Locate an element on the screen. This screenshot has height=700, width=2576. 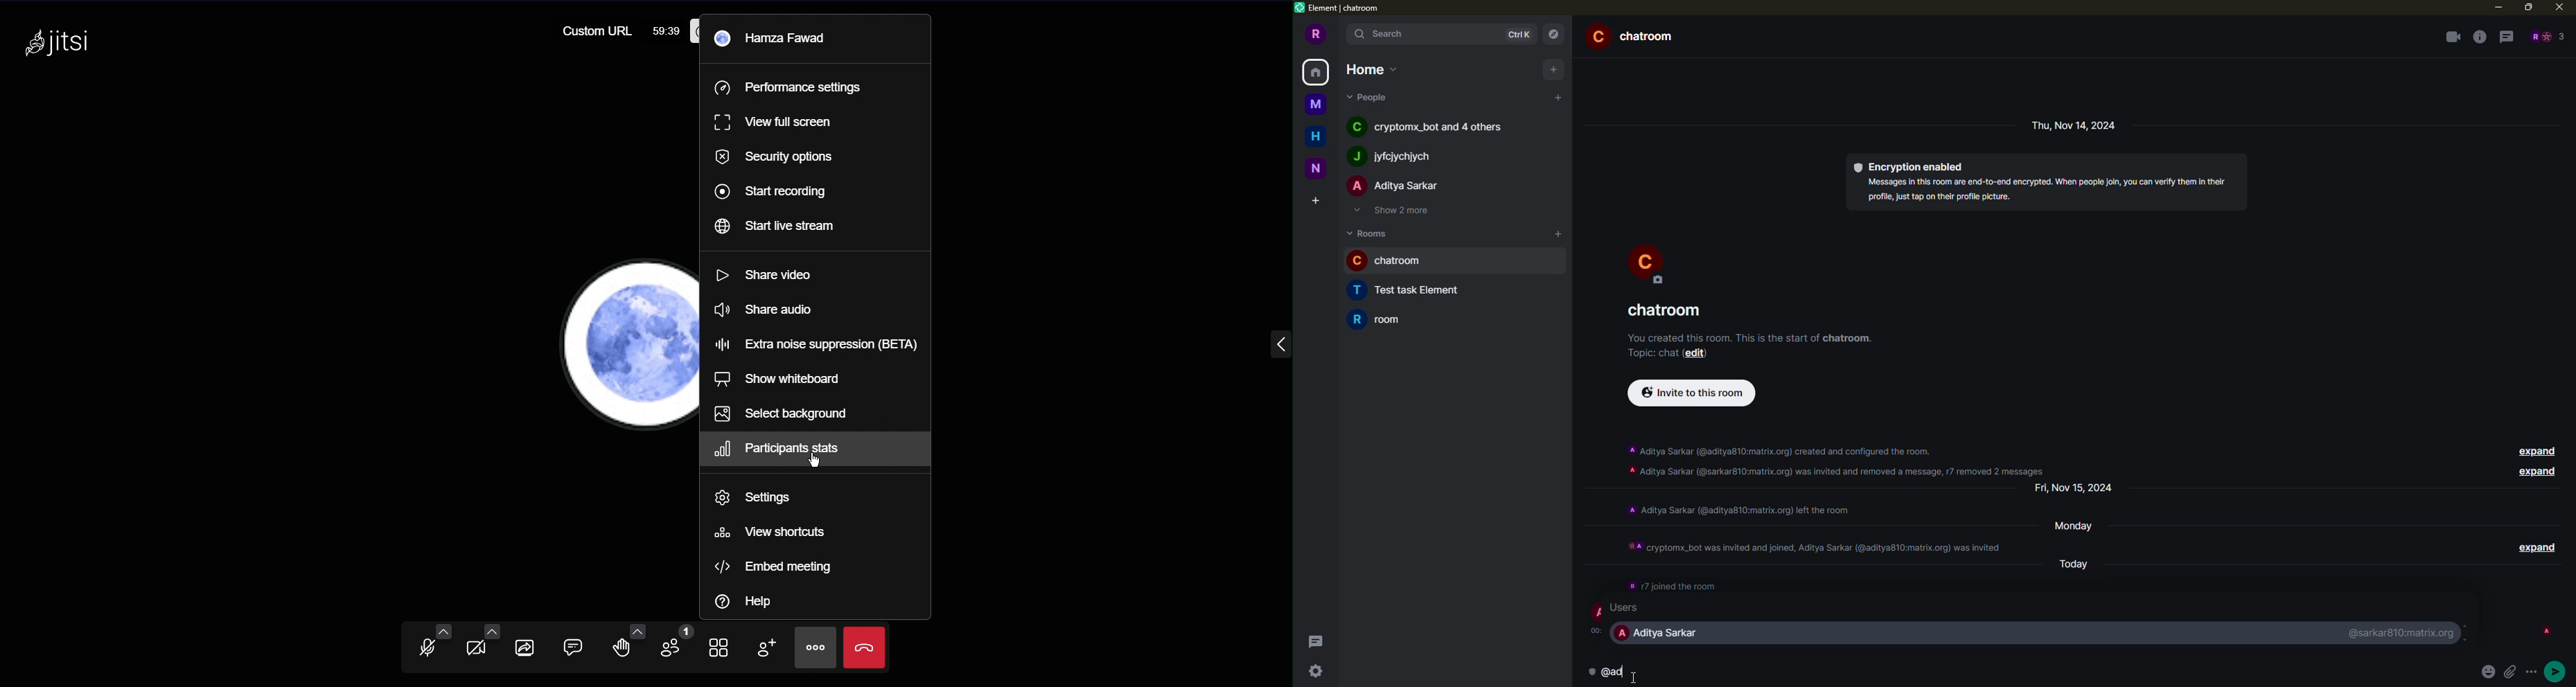
info is located at coordinates (2480, 37).